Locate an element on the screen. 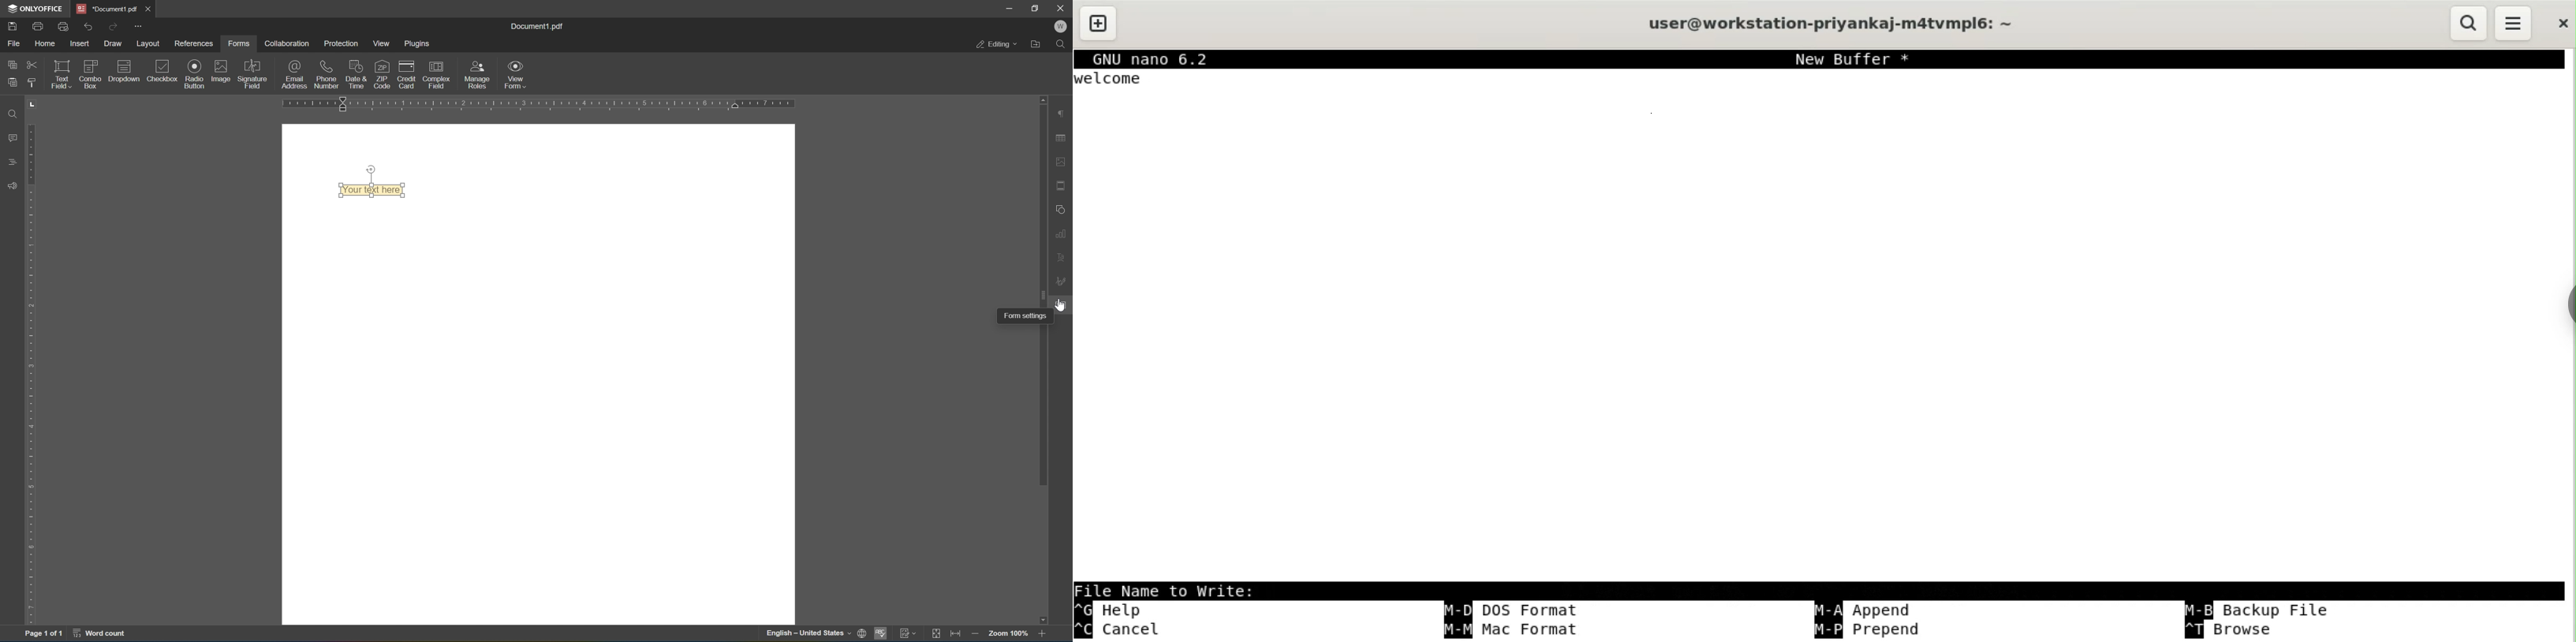 This screenshot has width=2576, height=644. ruler is located at coordinates (34, 373).